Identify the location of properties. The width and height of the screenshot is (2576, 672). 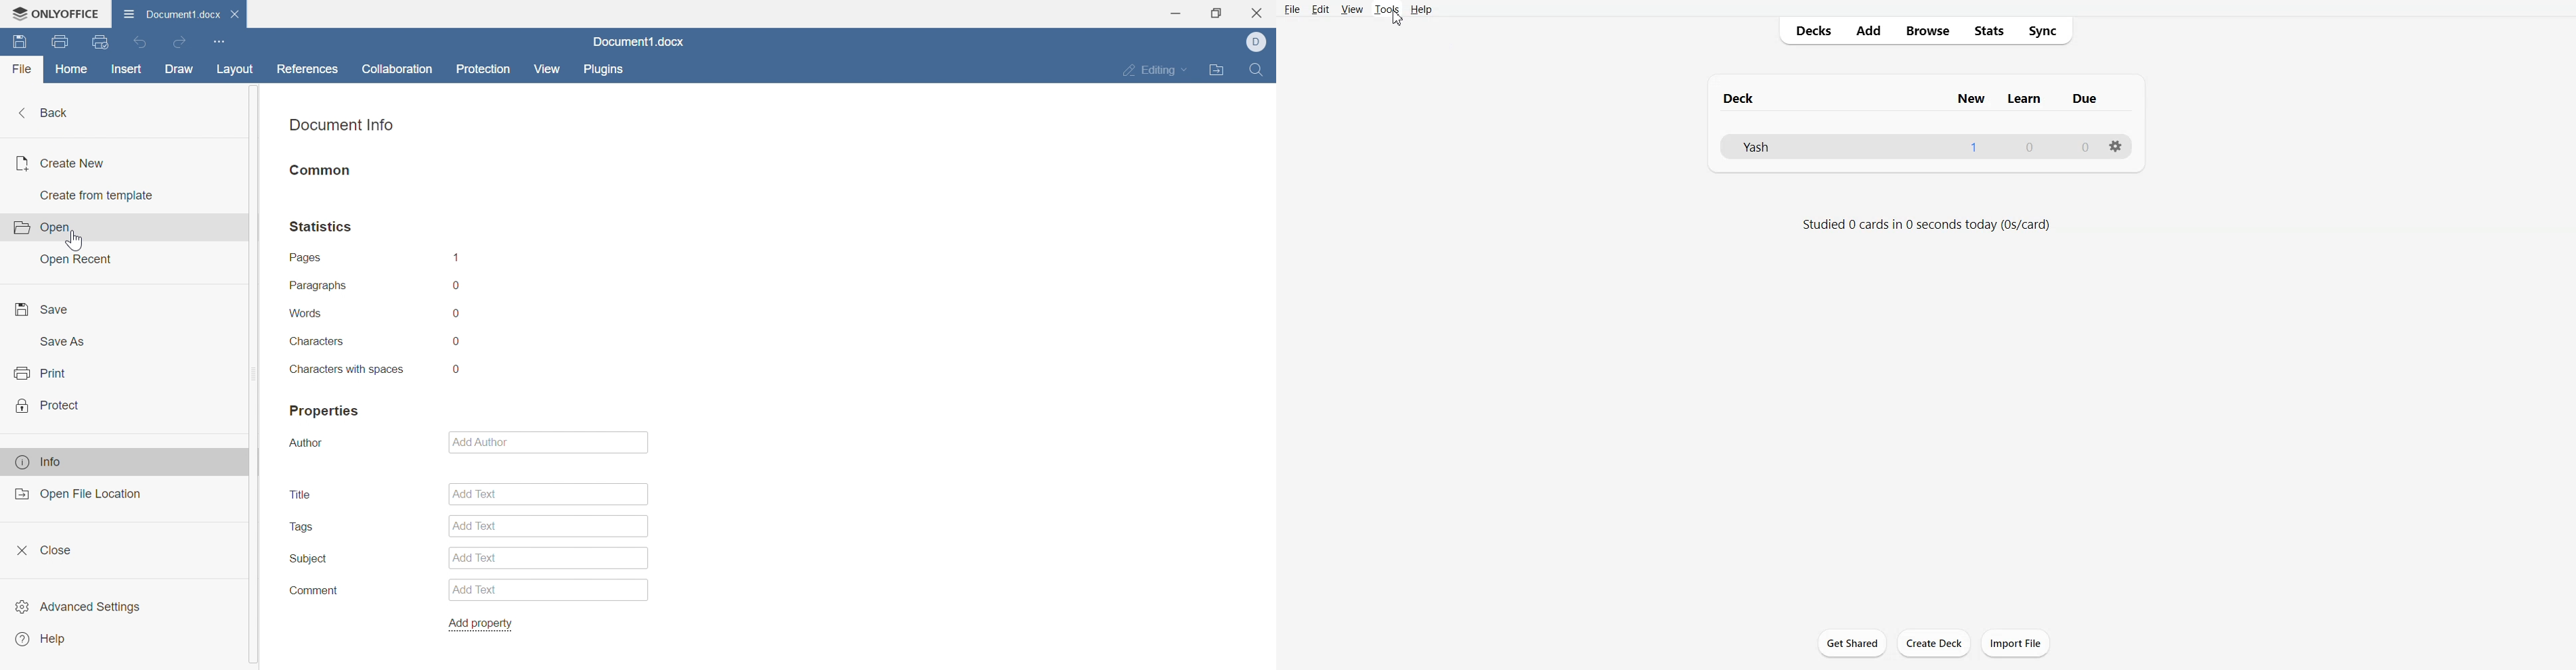
(323, 411).